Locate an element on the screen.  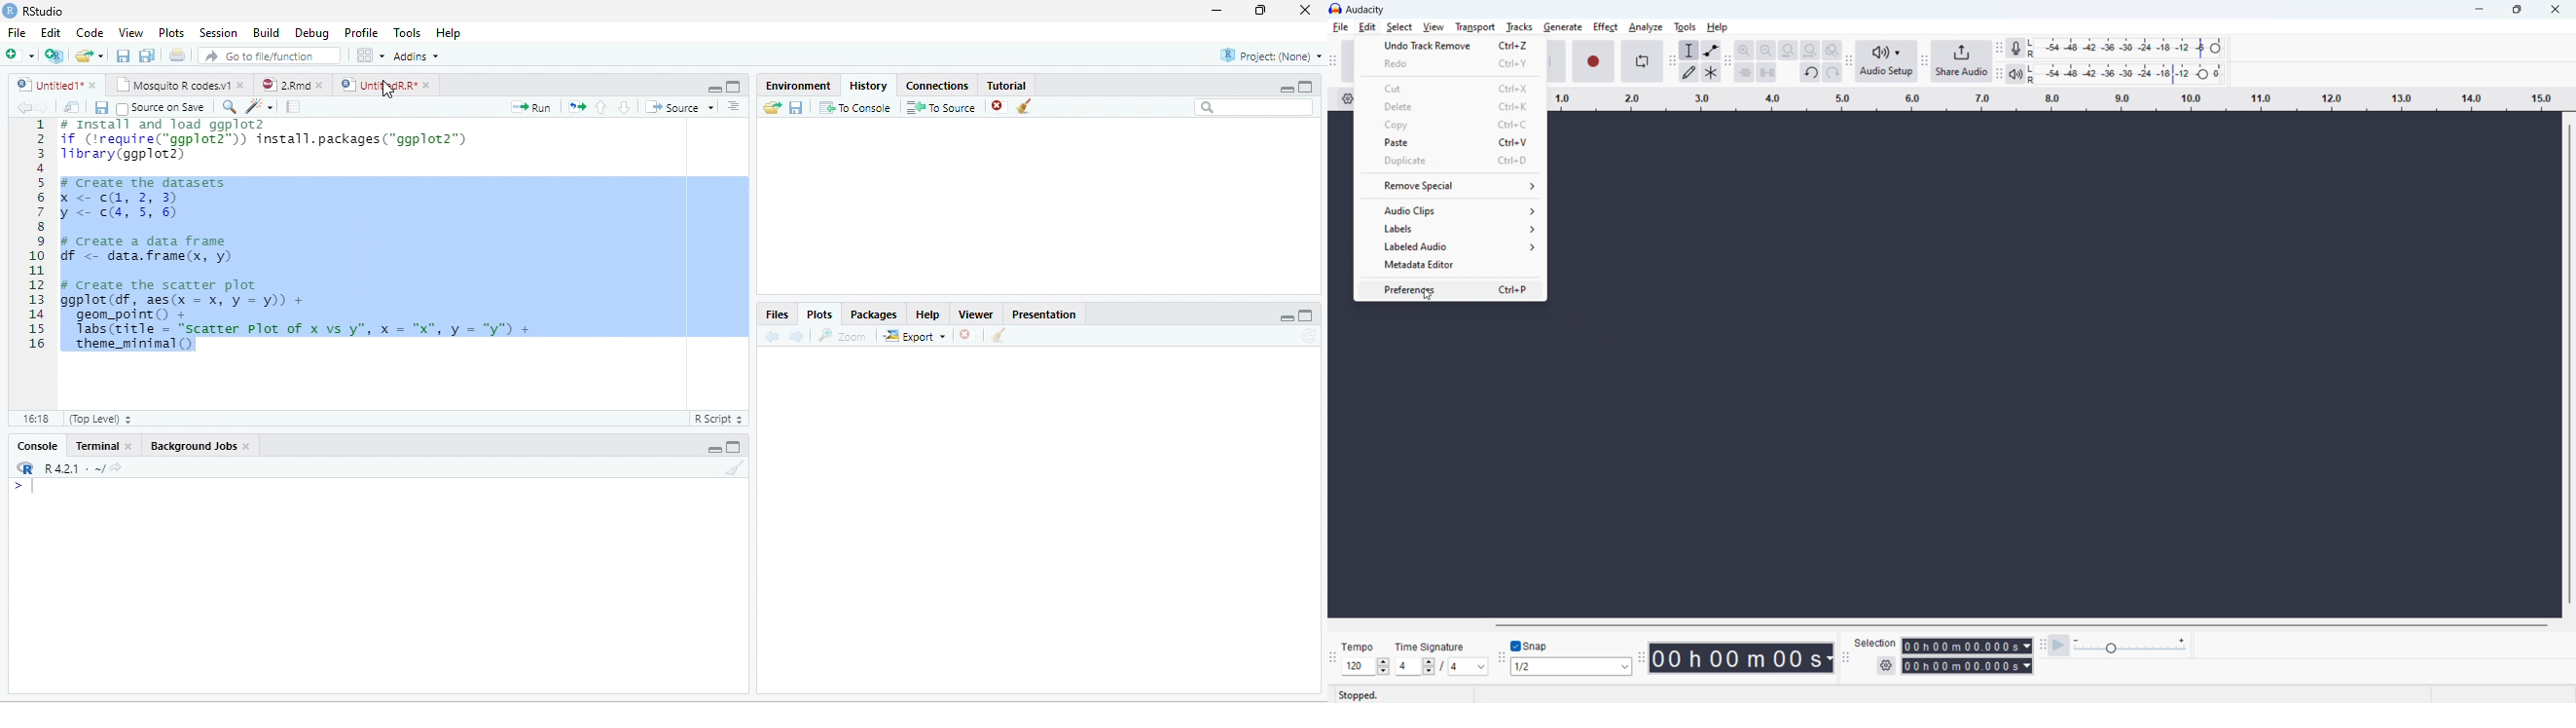
File is located at coordinates (18, 32).